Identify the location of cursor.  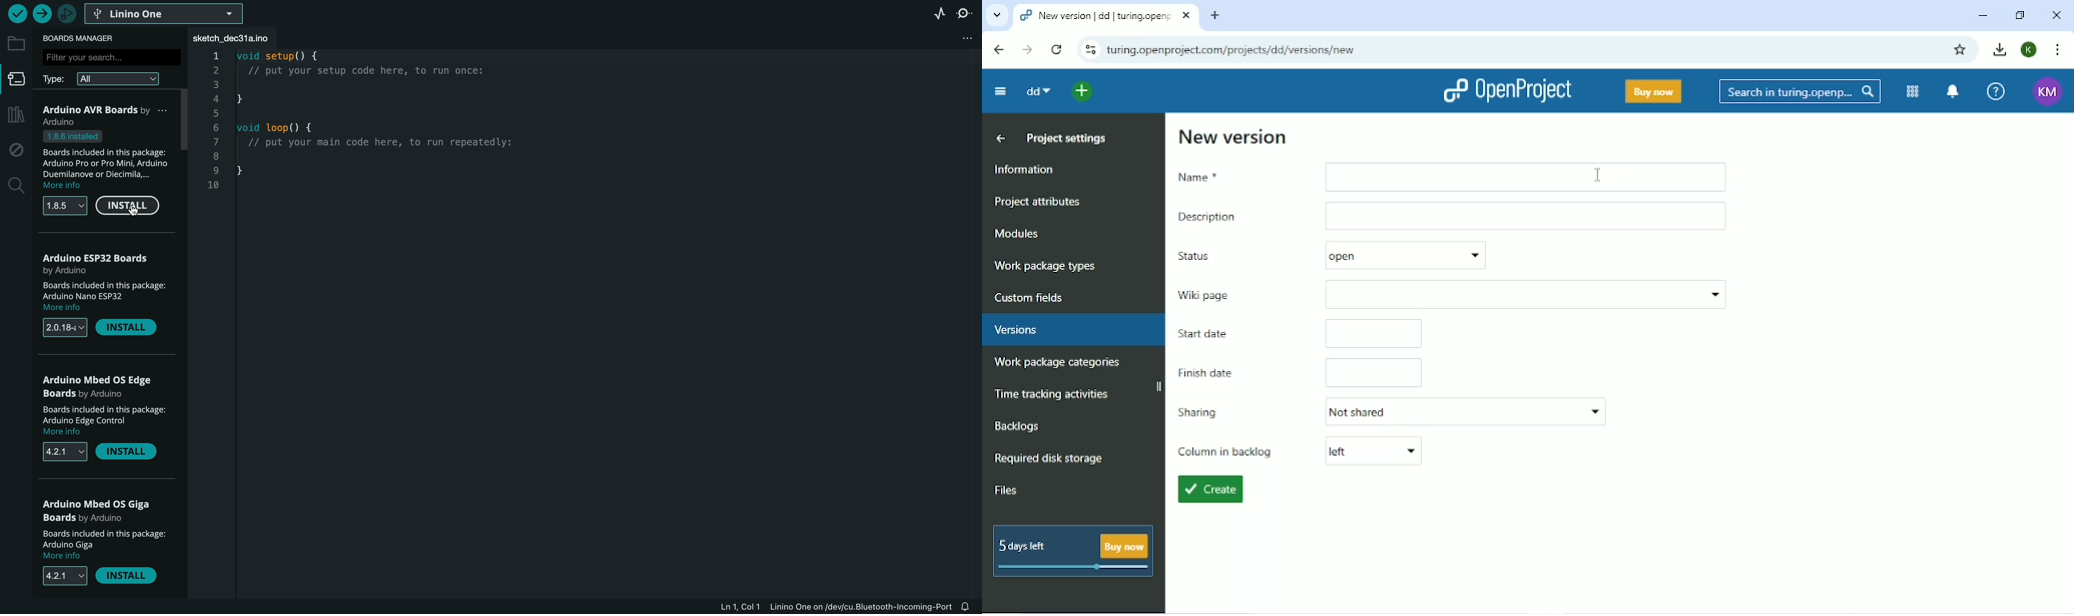
(132, 217).